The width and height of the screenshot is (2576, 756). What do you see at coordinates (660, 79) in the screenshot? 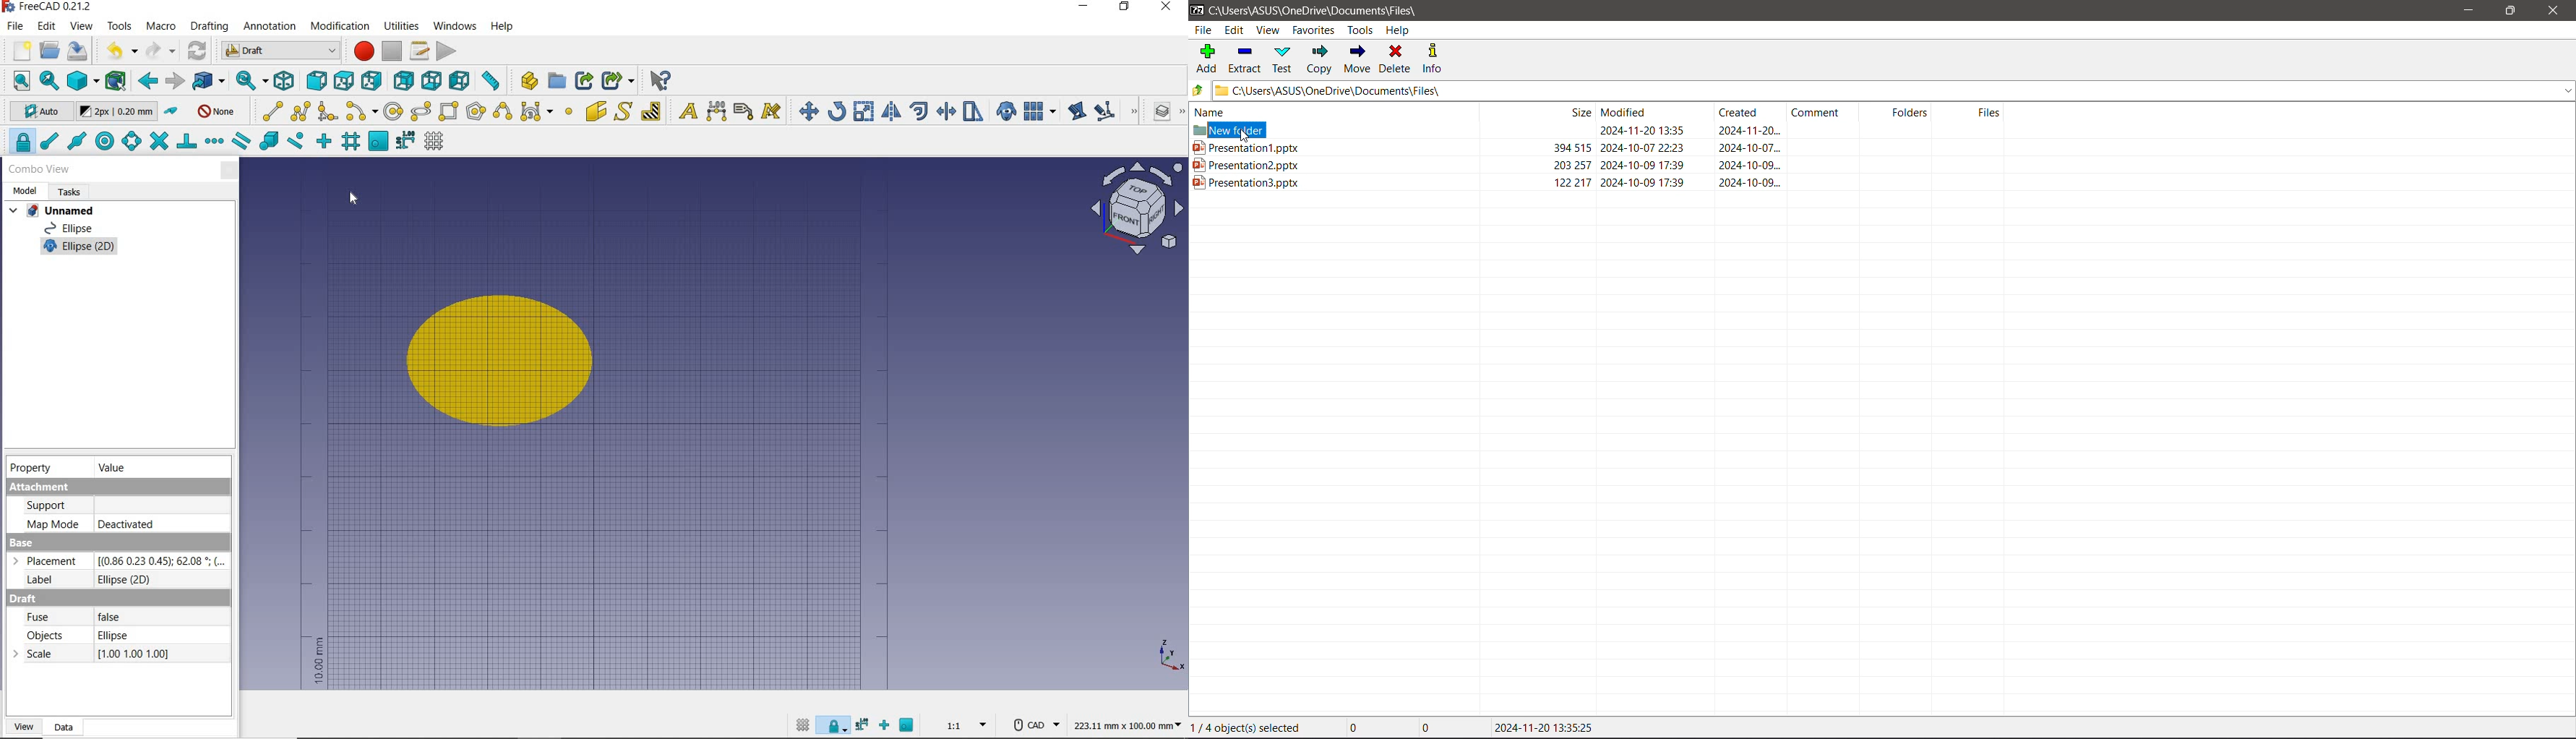
I see `what's this` at bounding box center [660, 79].